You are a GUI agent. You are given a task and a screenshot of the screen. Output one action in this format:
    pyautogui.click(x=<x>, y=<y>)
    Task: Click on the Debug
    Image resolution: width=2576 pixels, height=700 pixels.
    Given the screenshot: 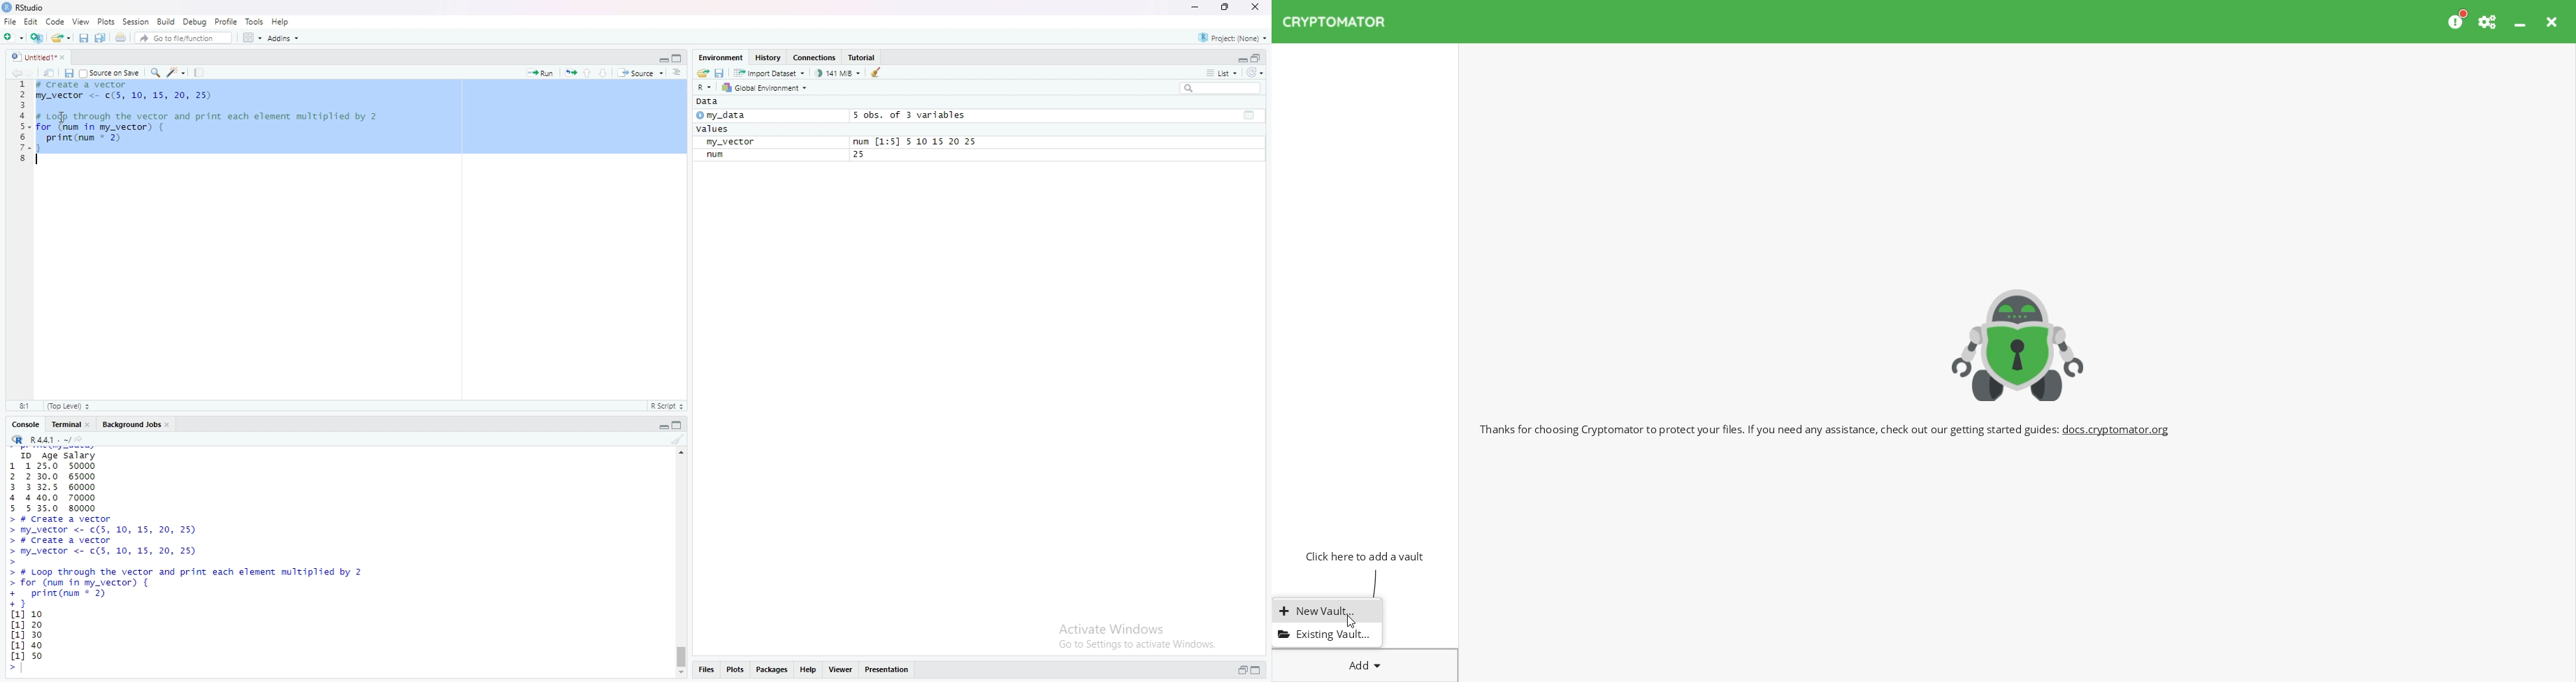 What is the action you would take?
    pyautogui.click(x=196, y=22)
    